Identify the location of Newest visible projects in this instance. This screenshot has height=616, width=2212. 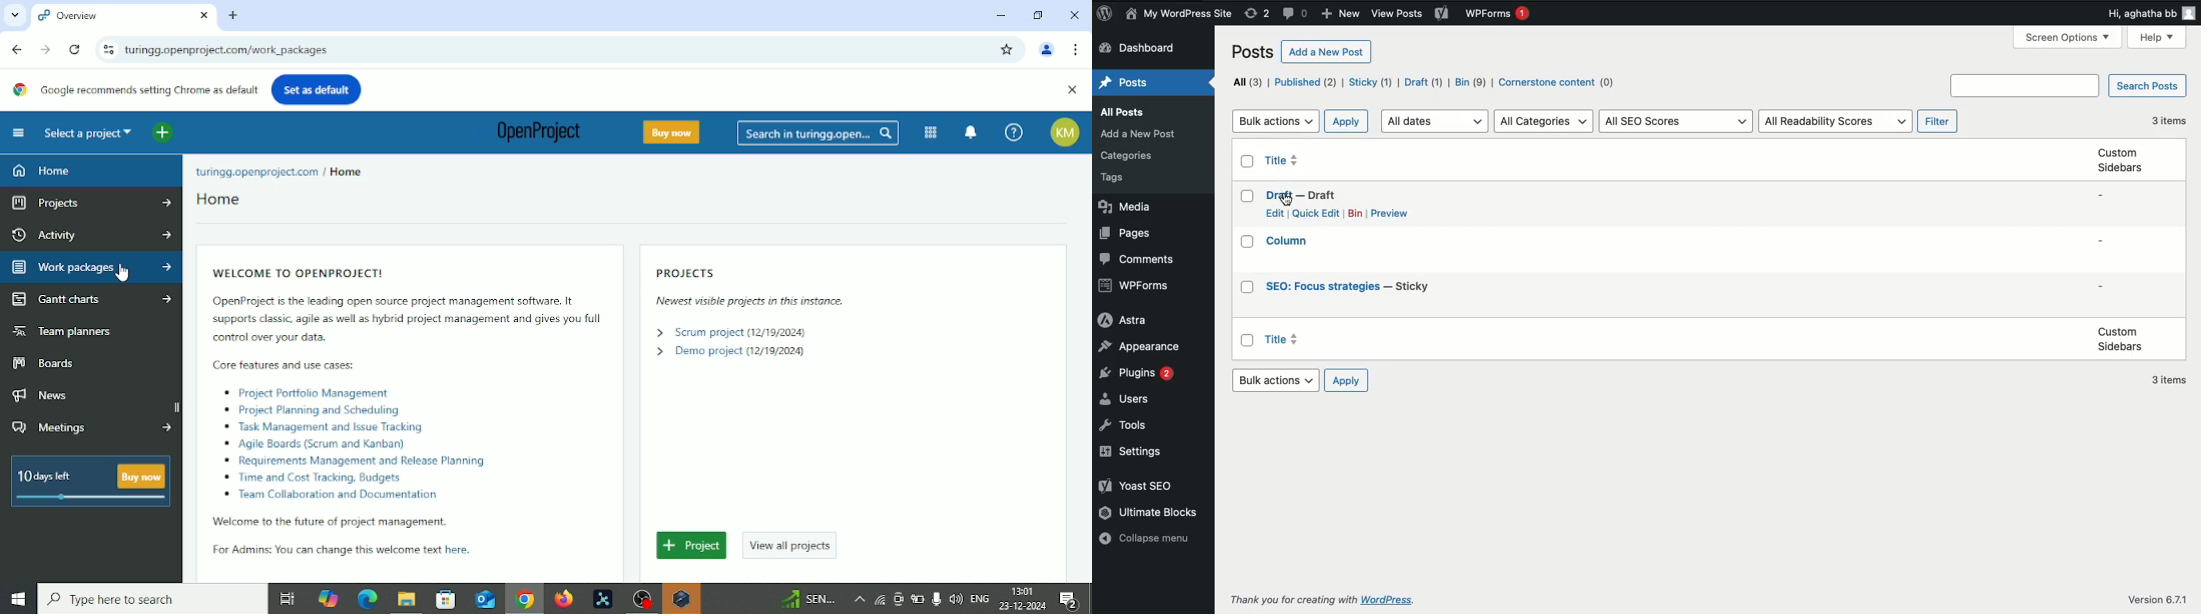
(737, 300).